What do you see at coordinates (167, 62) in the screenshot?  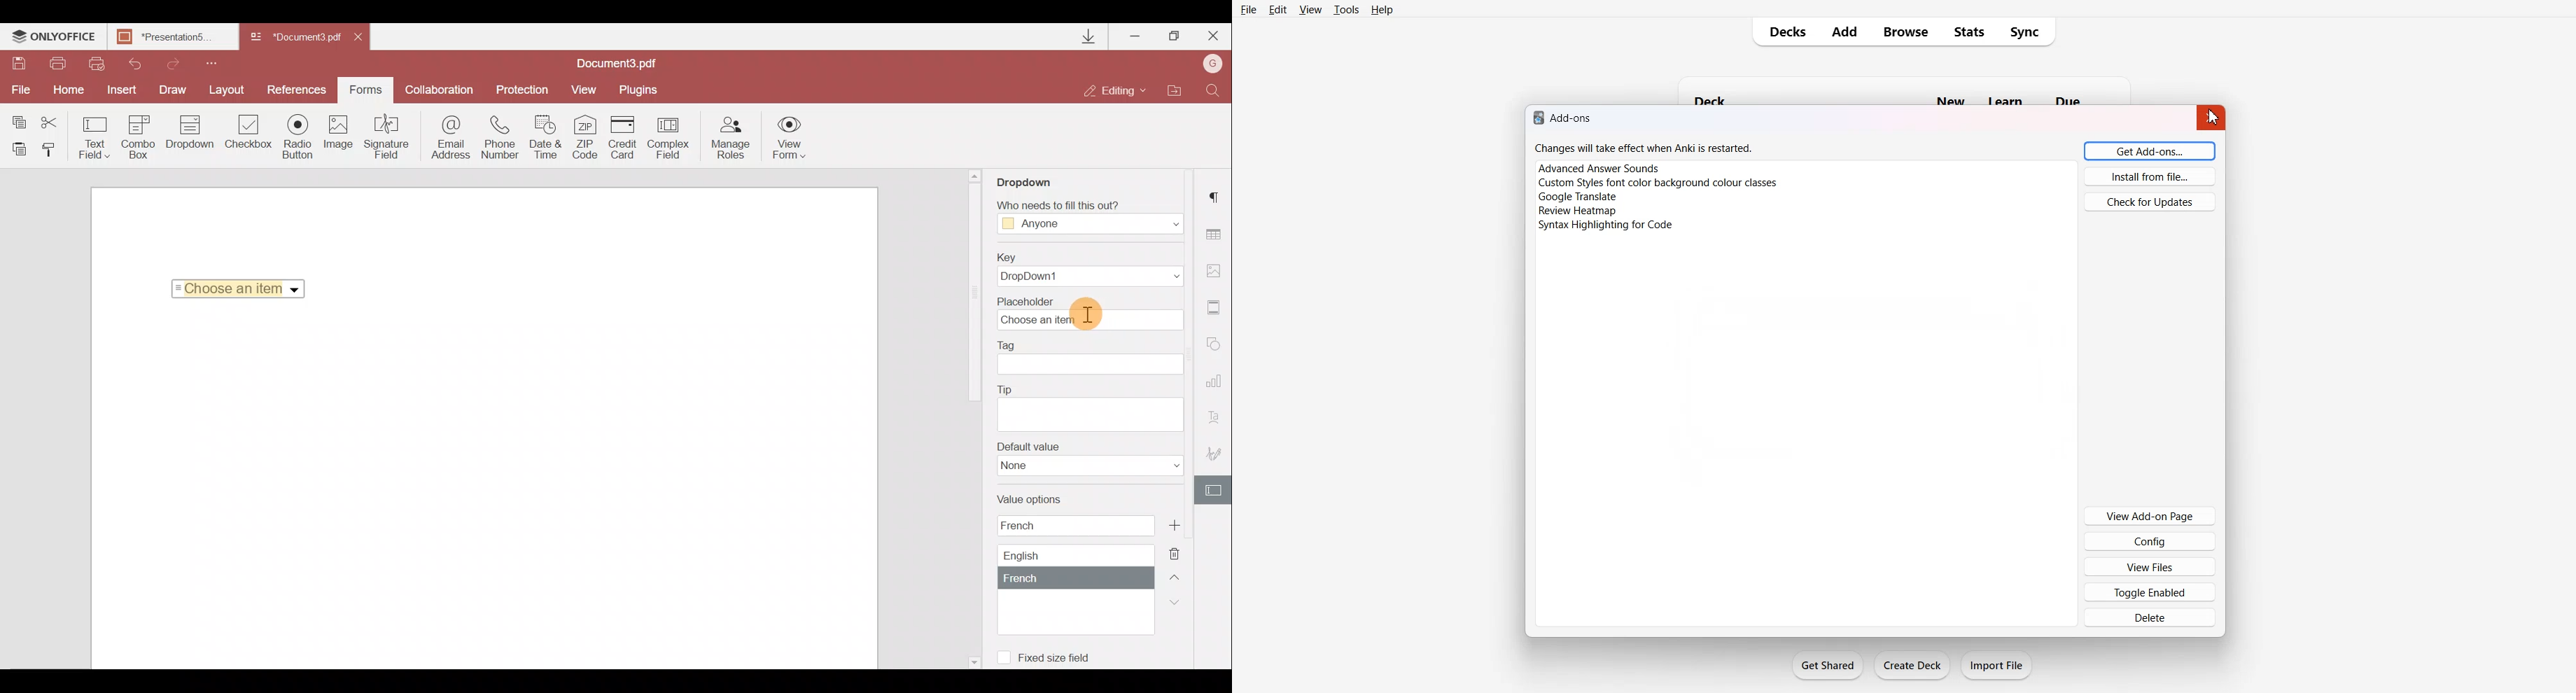 I see `Redo` at bounding box center [167, 62].